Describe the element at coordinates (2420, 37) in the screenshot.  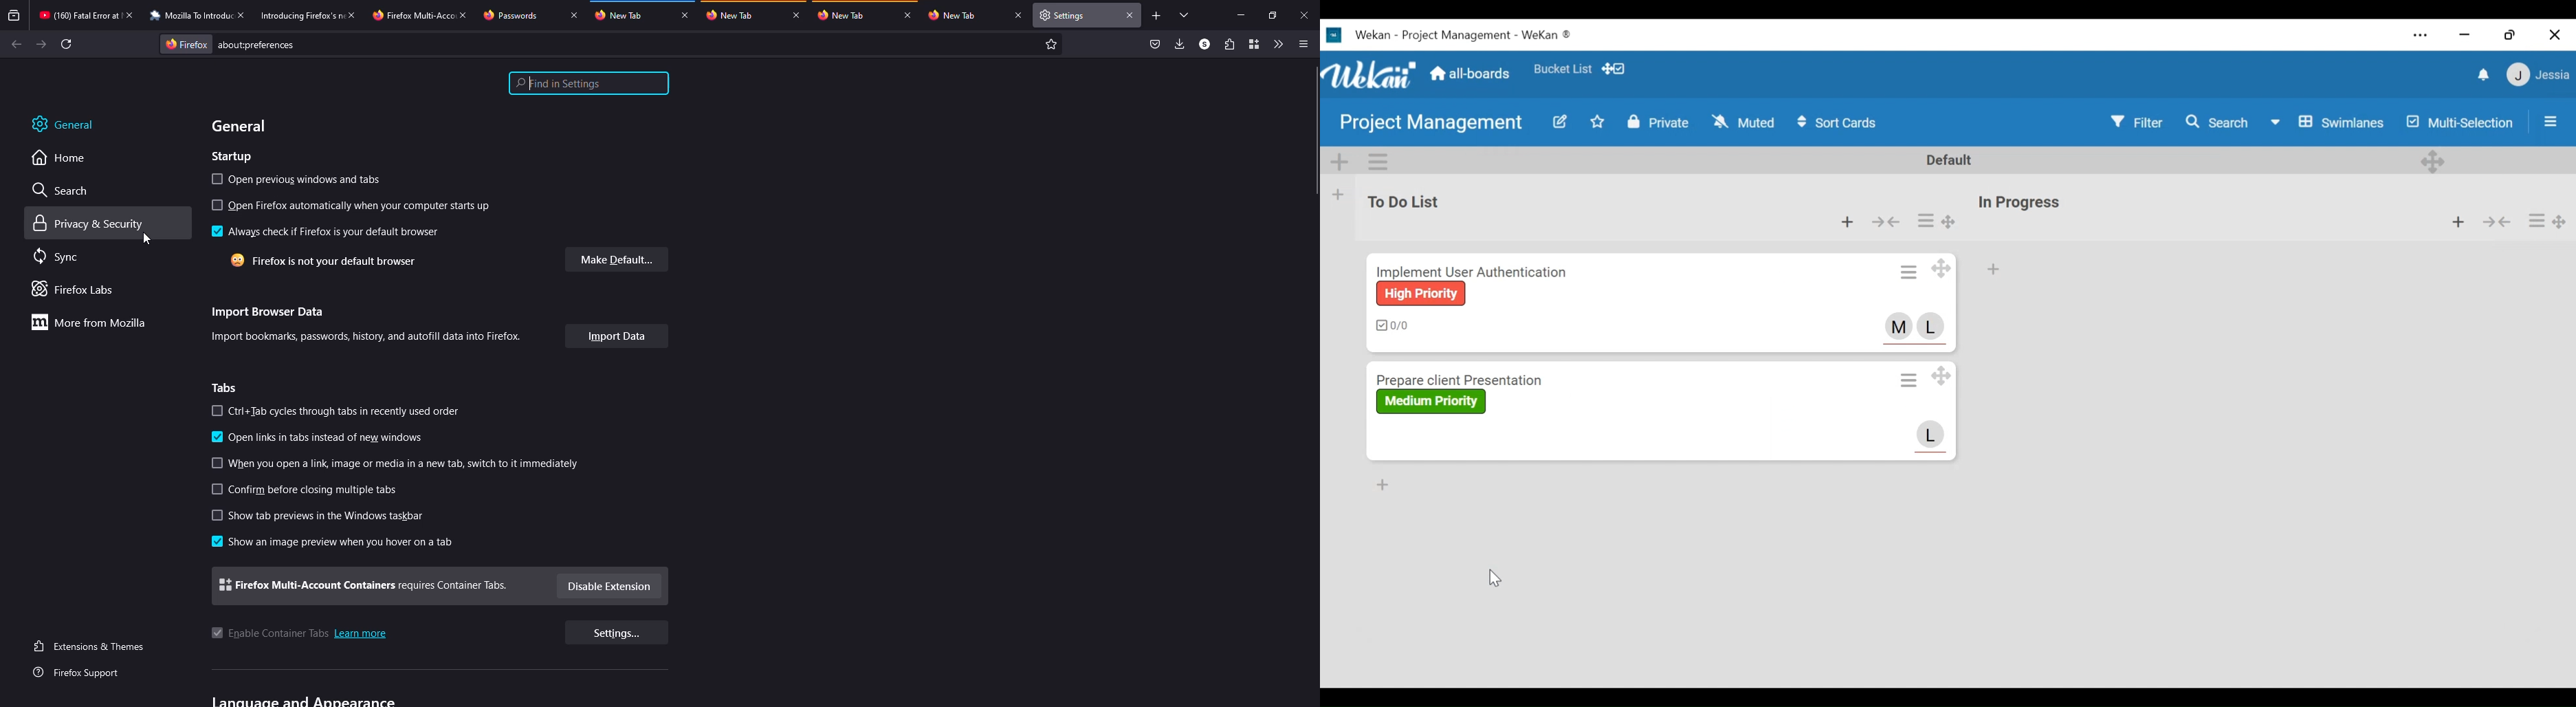
I see `Settings and more` at that location.